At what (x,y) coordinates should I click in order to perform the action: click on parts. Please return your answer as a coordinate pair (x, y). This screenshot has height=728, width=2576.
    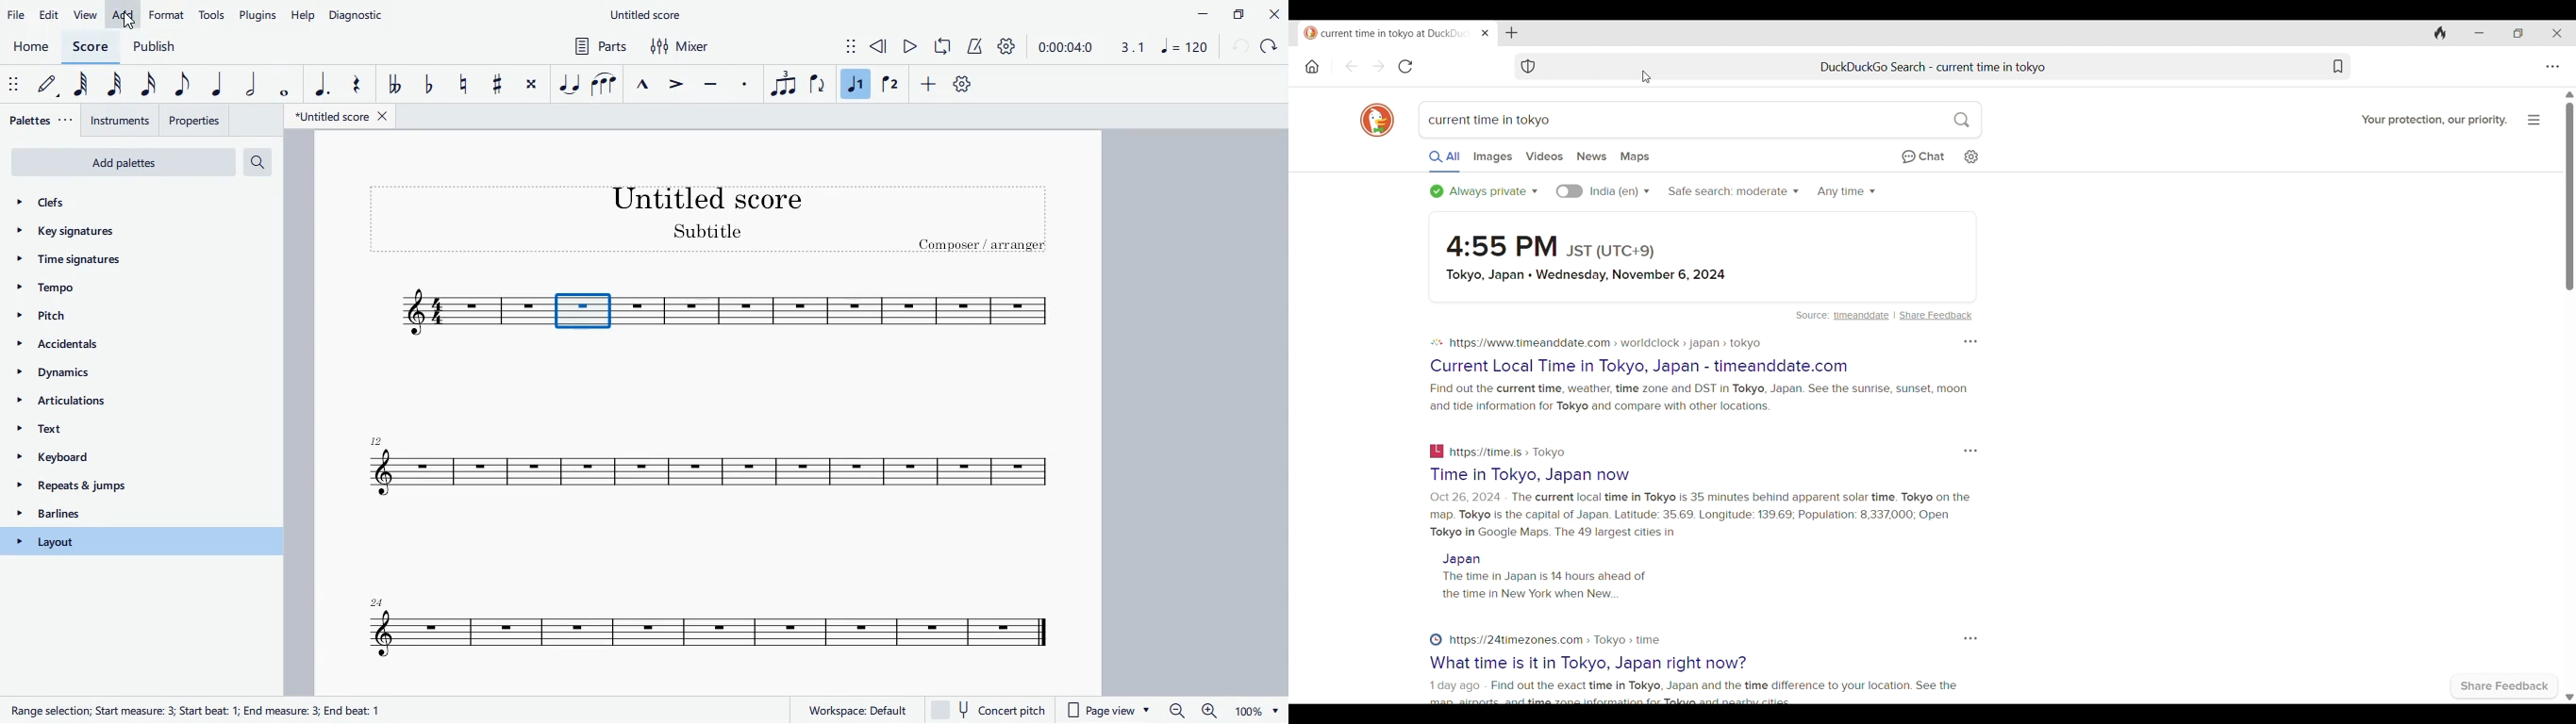
    Looking at the image, I should click on (597, 48).